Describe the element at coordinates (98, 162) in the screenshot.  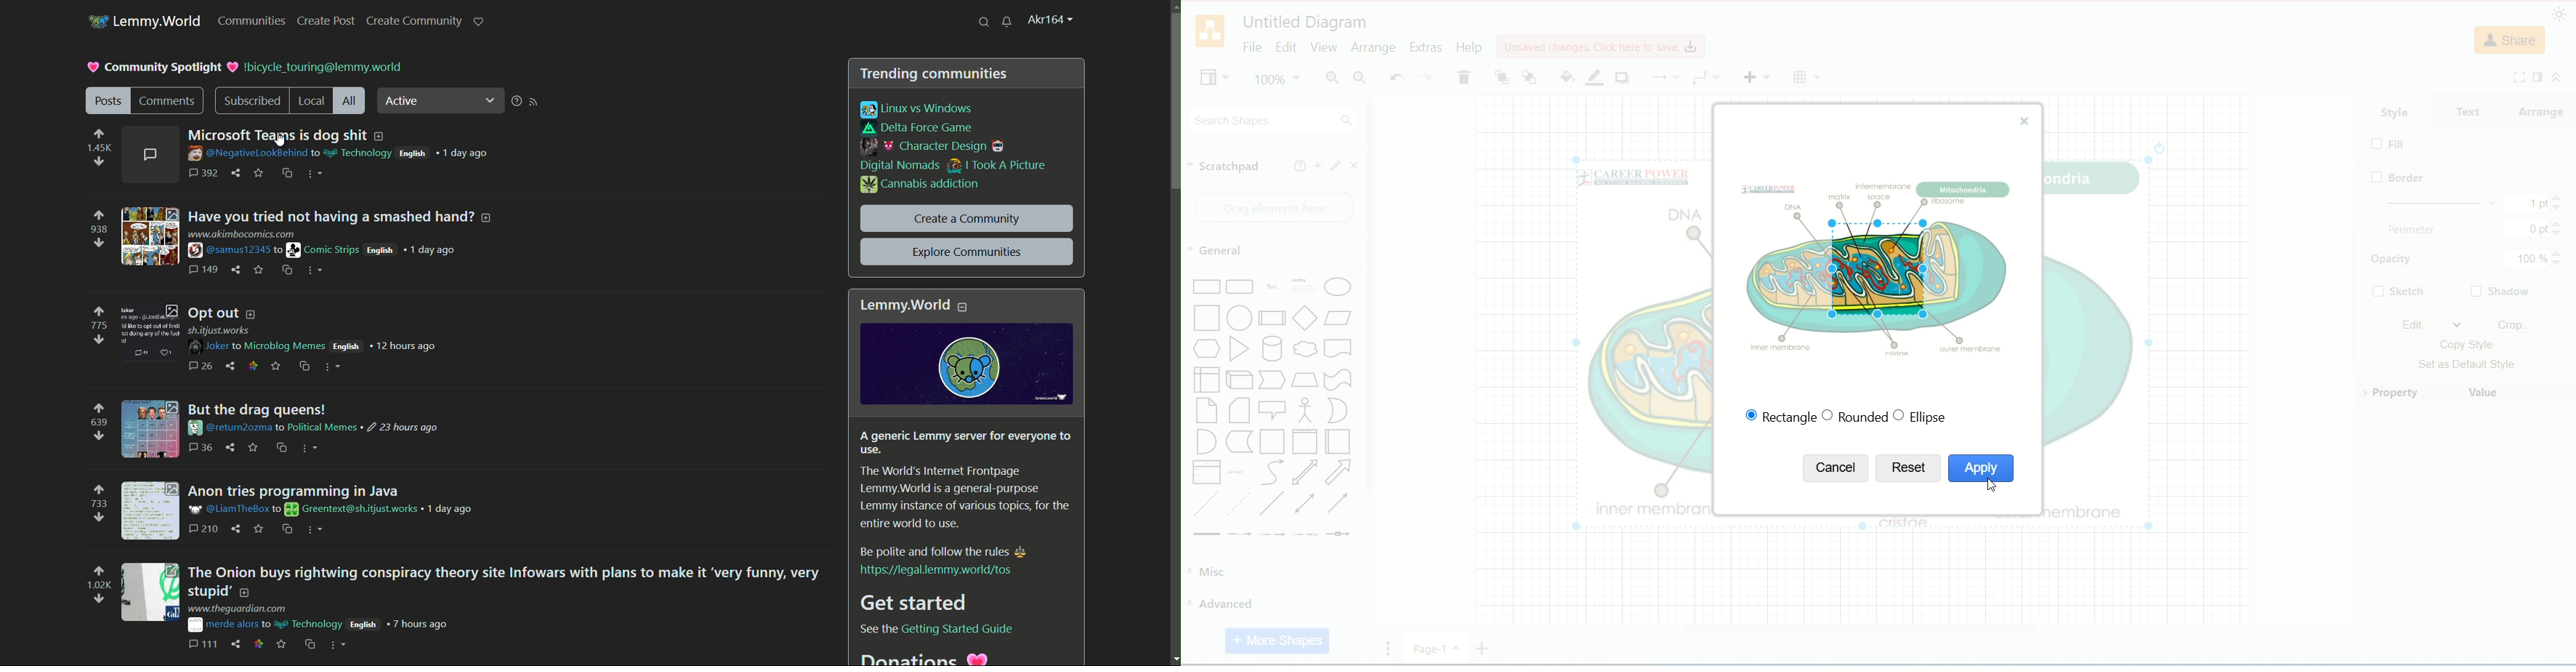
I see `downvote` at that location.